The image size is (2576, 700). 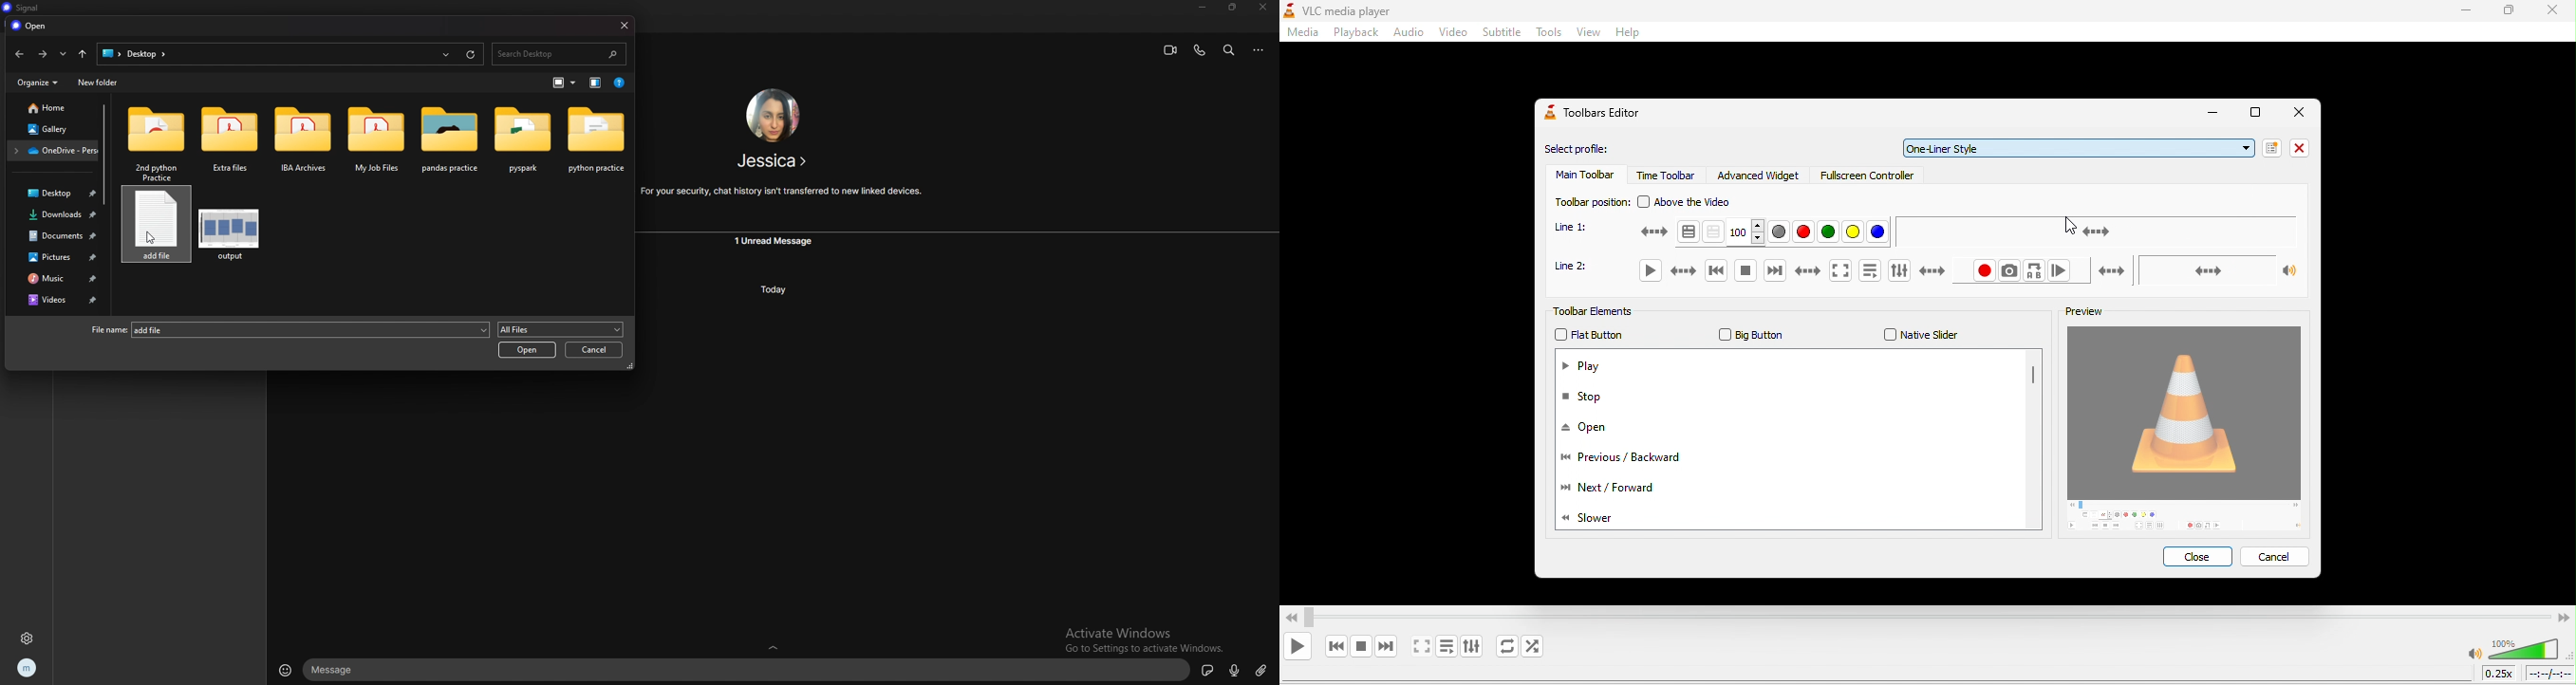 What do you see at coordinates (2279, 556) in the screenshot?
I see `cancel` at bounding box center [2279, 556].